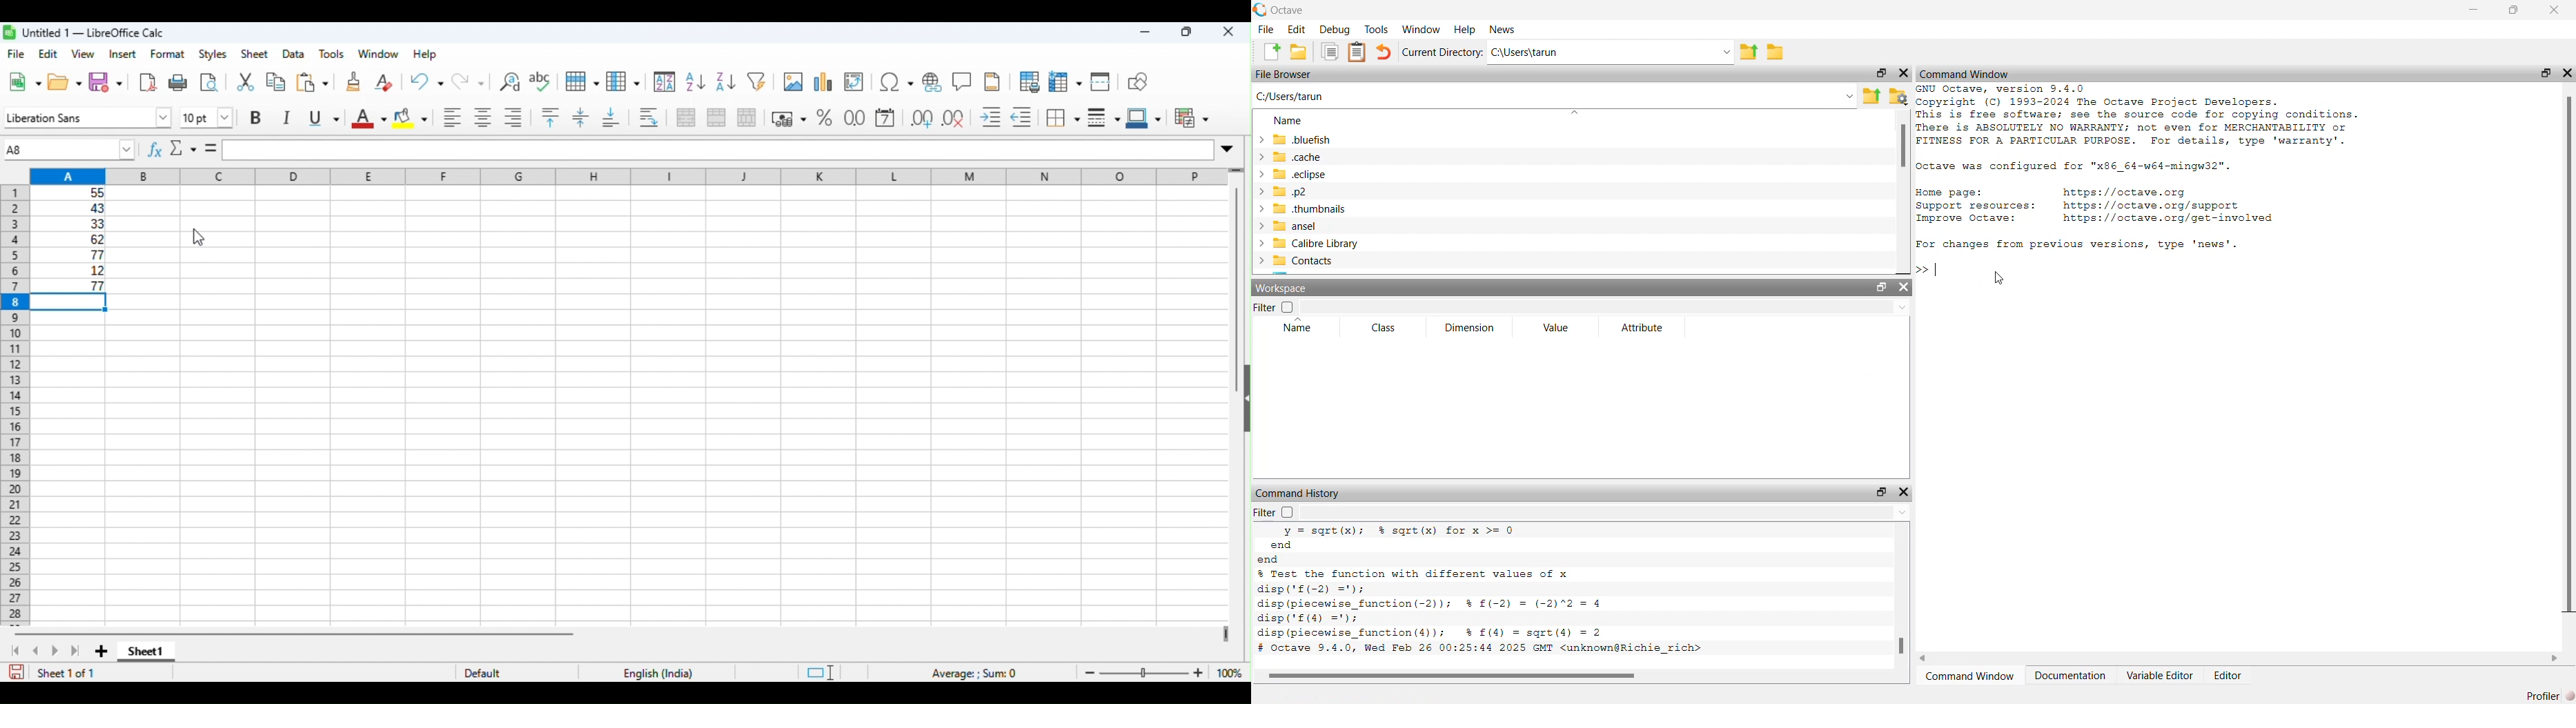  Describe the element at coordinates (293, 53) in the screenshot. I see `data` at that location.